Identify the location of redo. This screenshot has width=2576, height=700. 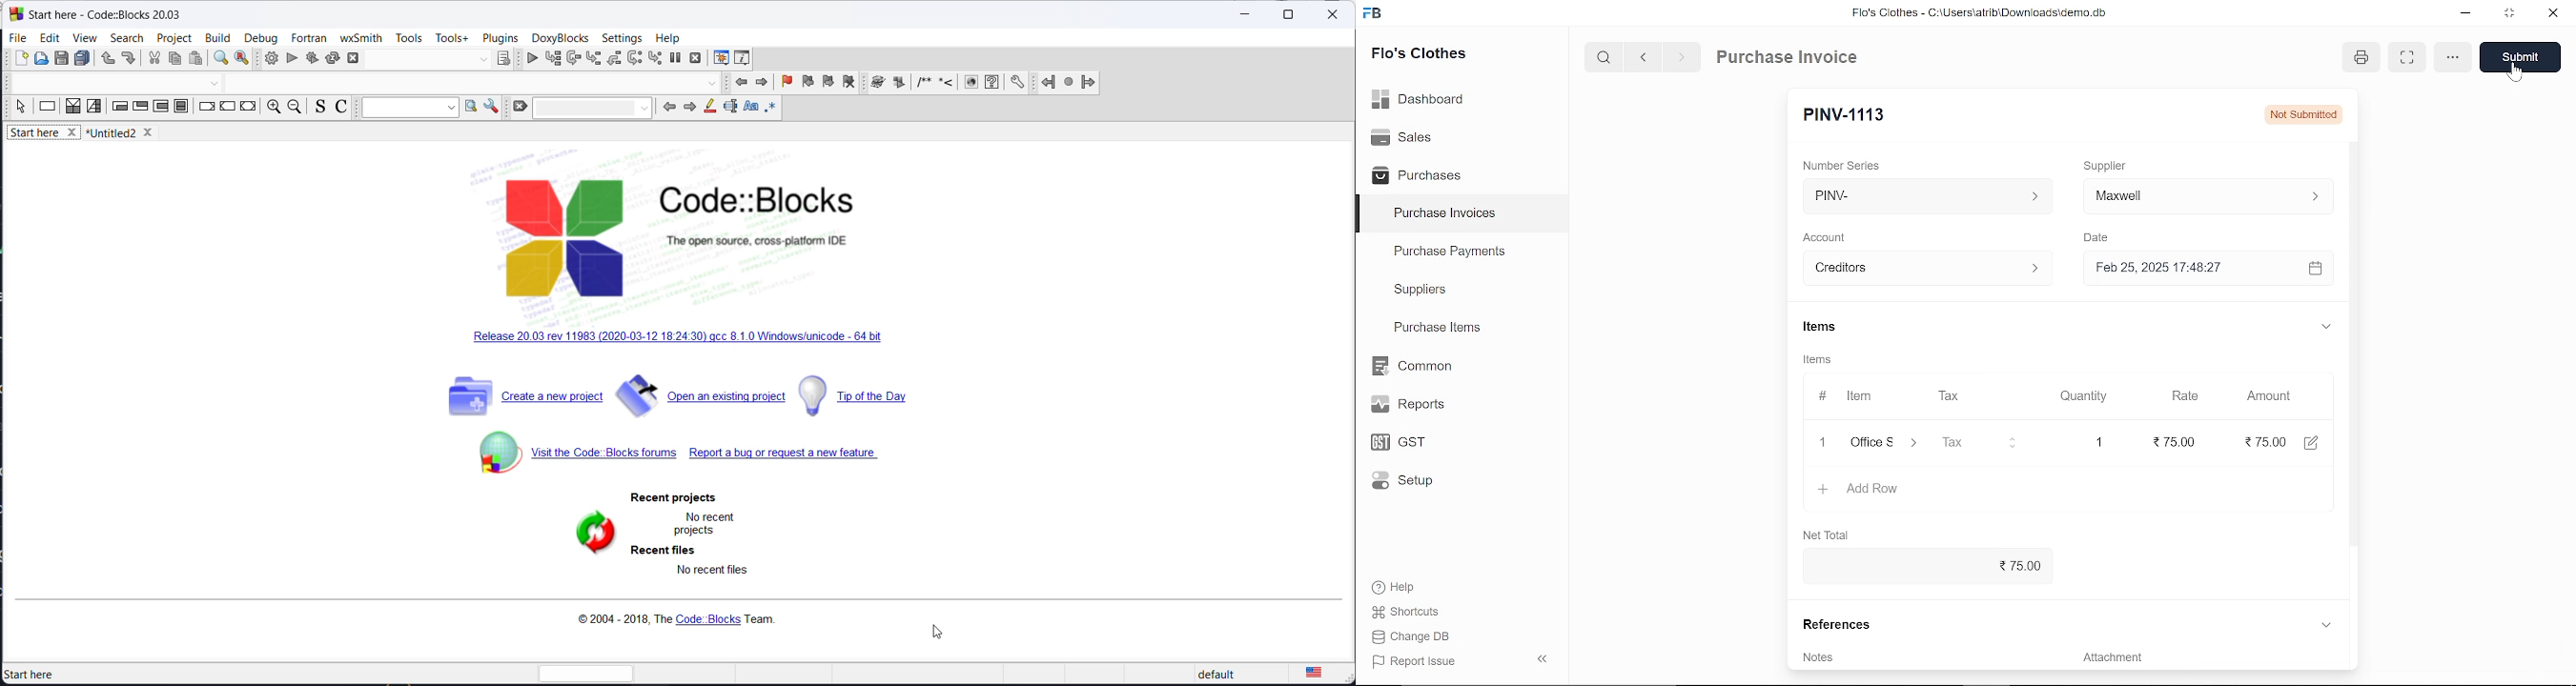
(128, 60).